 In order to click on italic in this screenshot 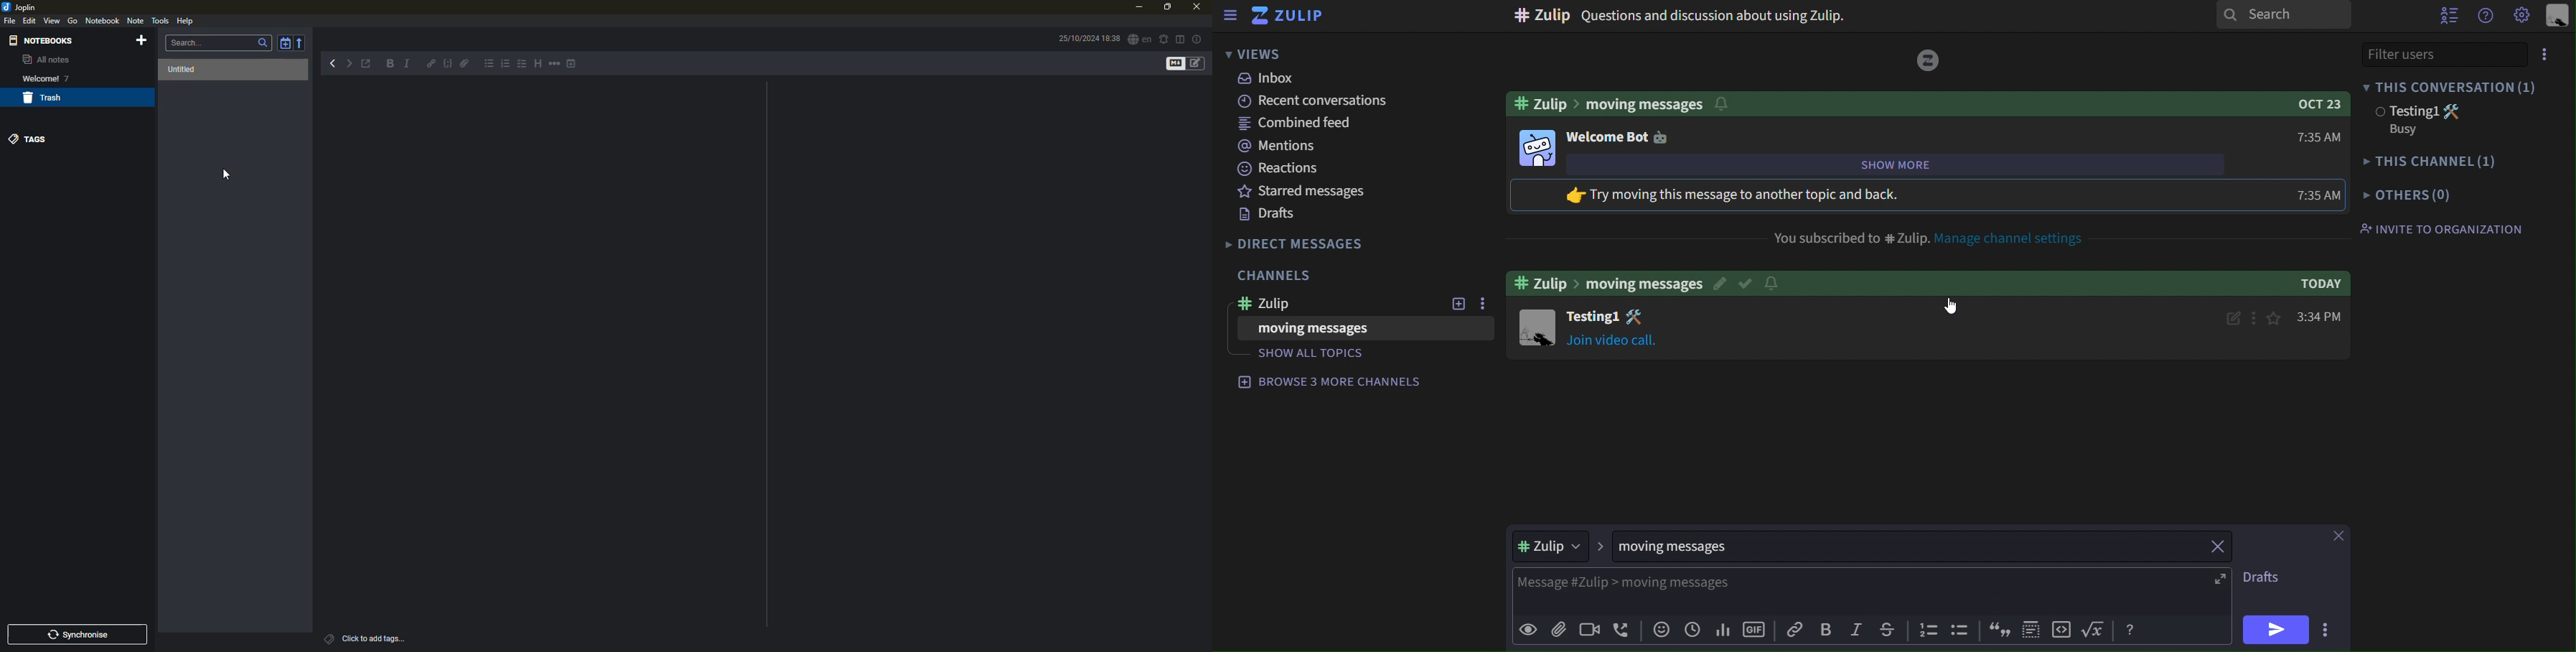, I will do `click(410, 64)`.